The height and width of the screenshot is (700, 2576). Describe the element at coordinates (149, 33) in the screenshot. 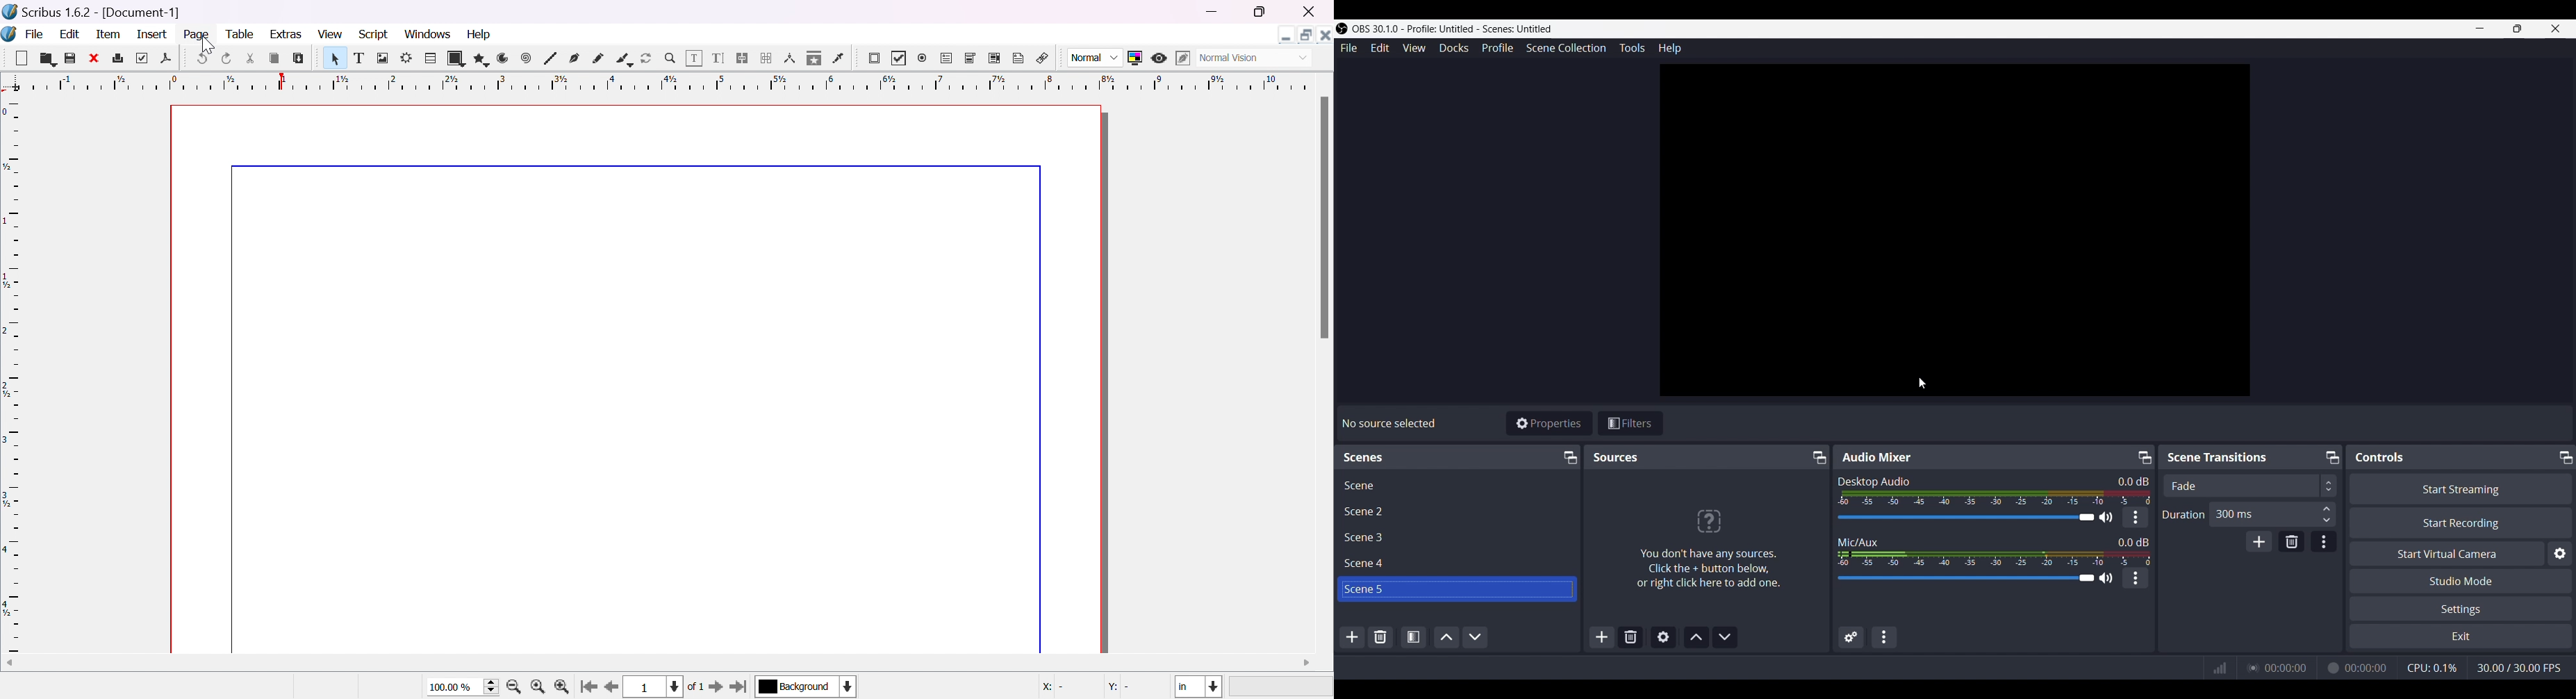

I see `insert` at that location.